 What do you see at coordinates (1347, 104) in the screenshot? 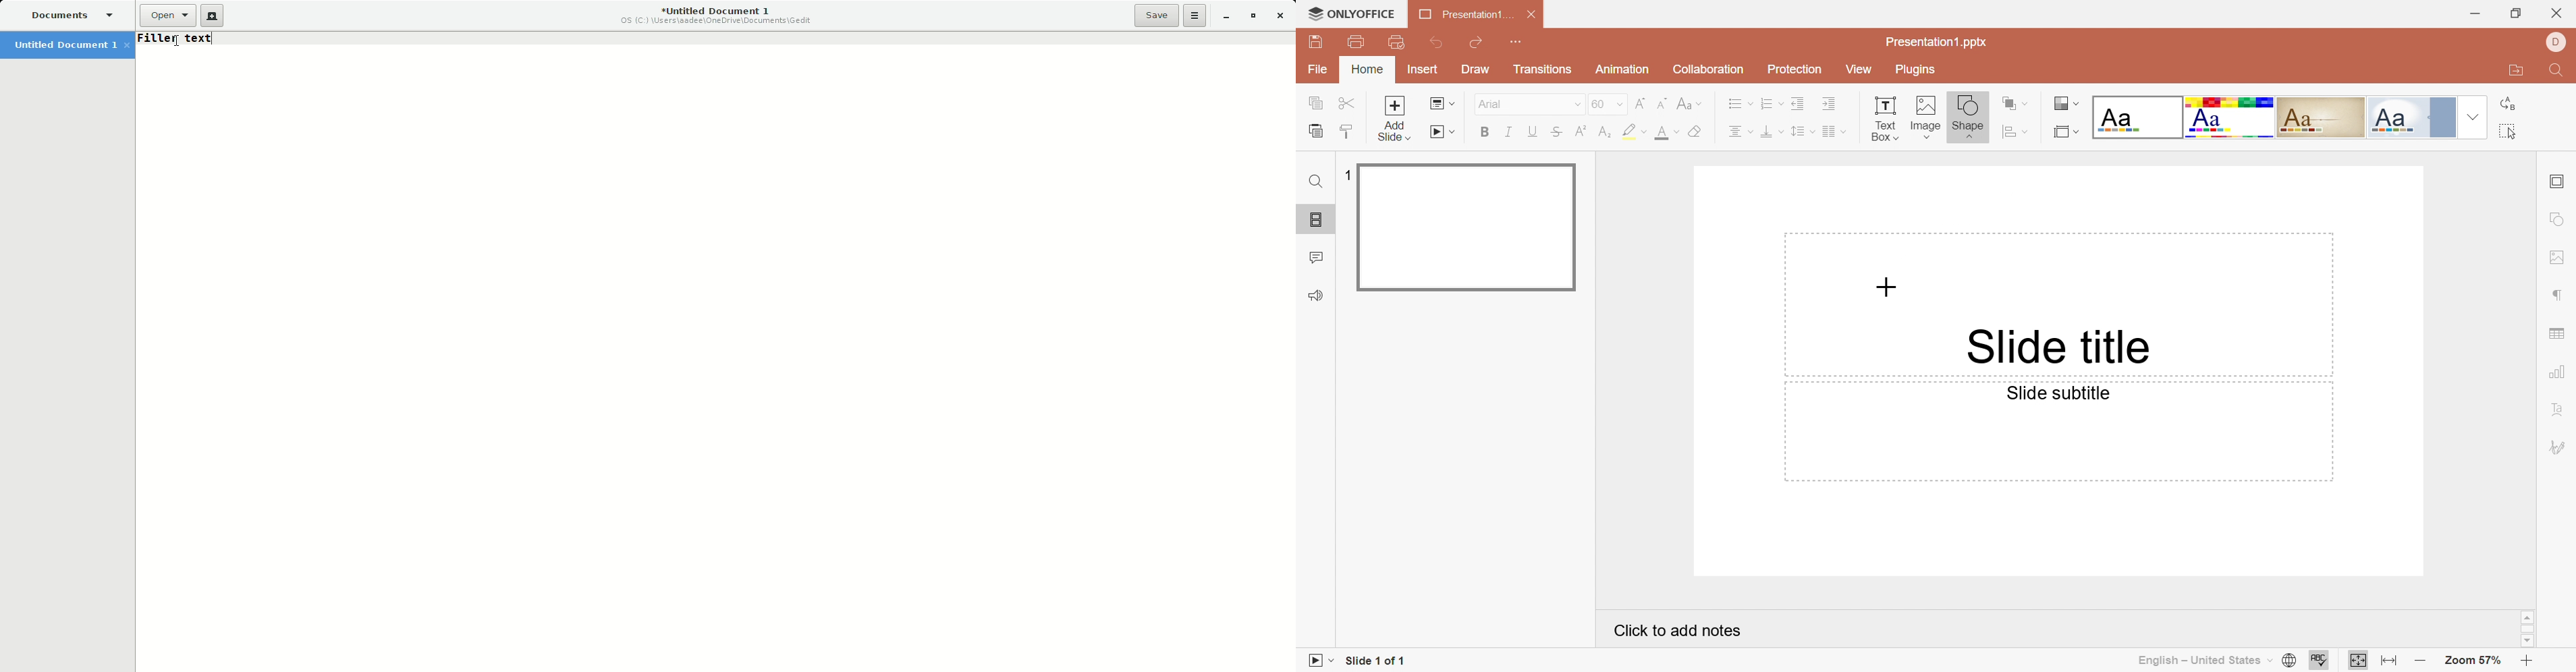
I see `Cut` at bounding box center [1347, 104].